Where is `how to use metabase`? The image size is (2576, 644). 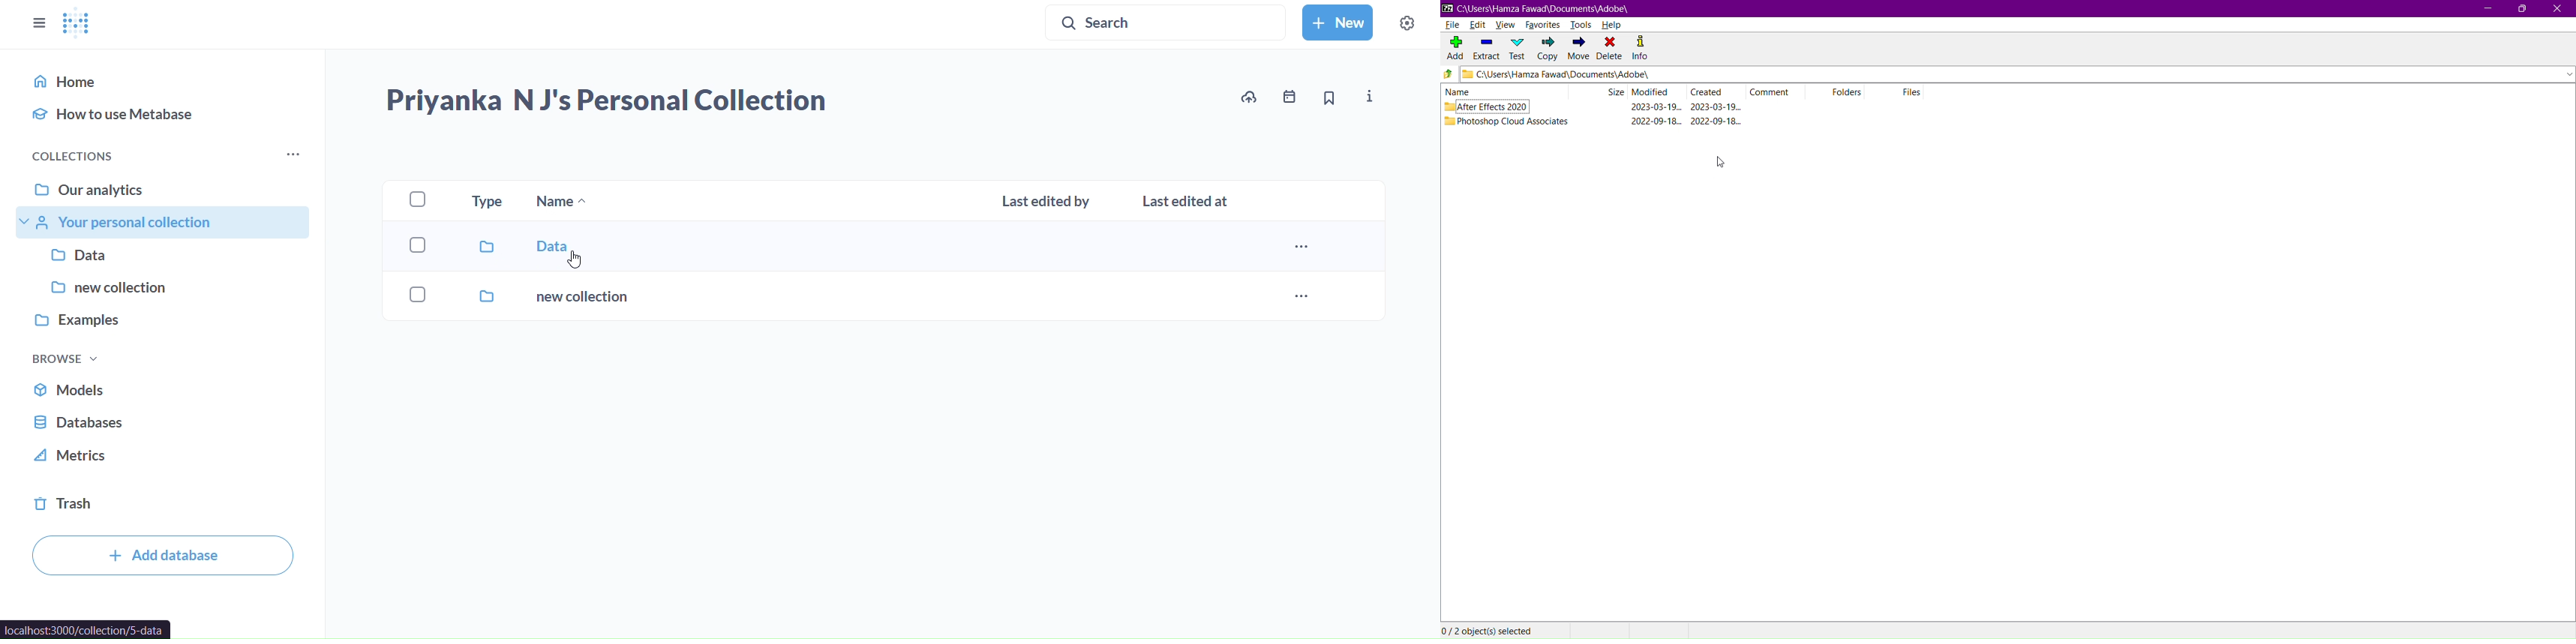
how to use metabase is located at coordinates (164, 112).